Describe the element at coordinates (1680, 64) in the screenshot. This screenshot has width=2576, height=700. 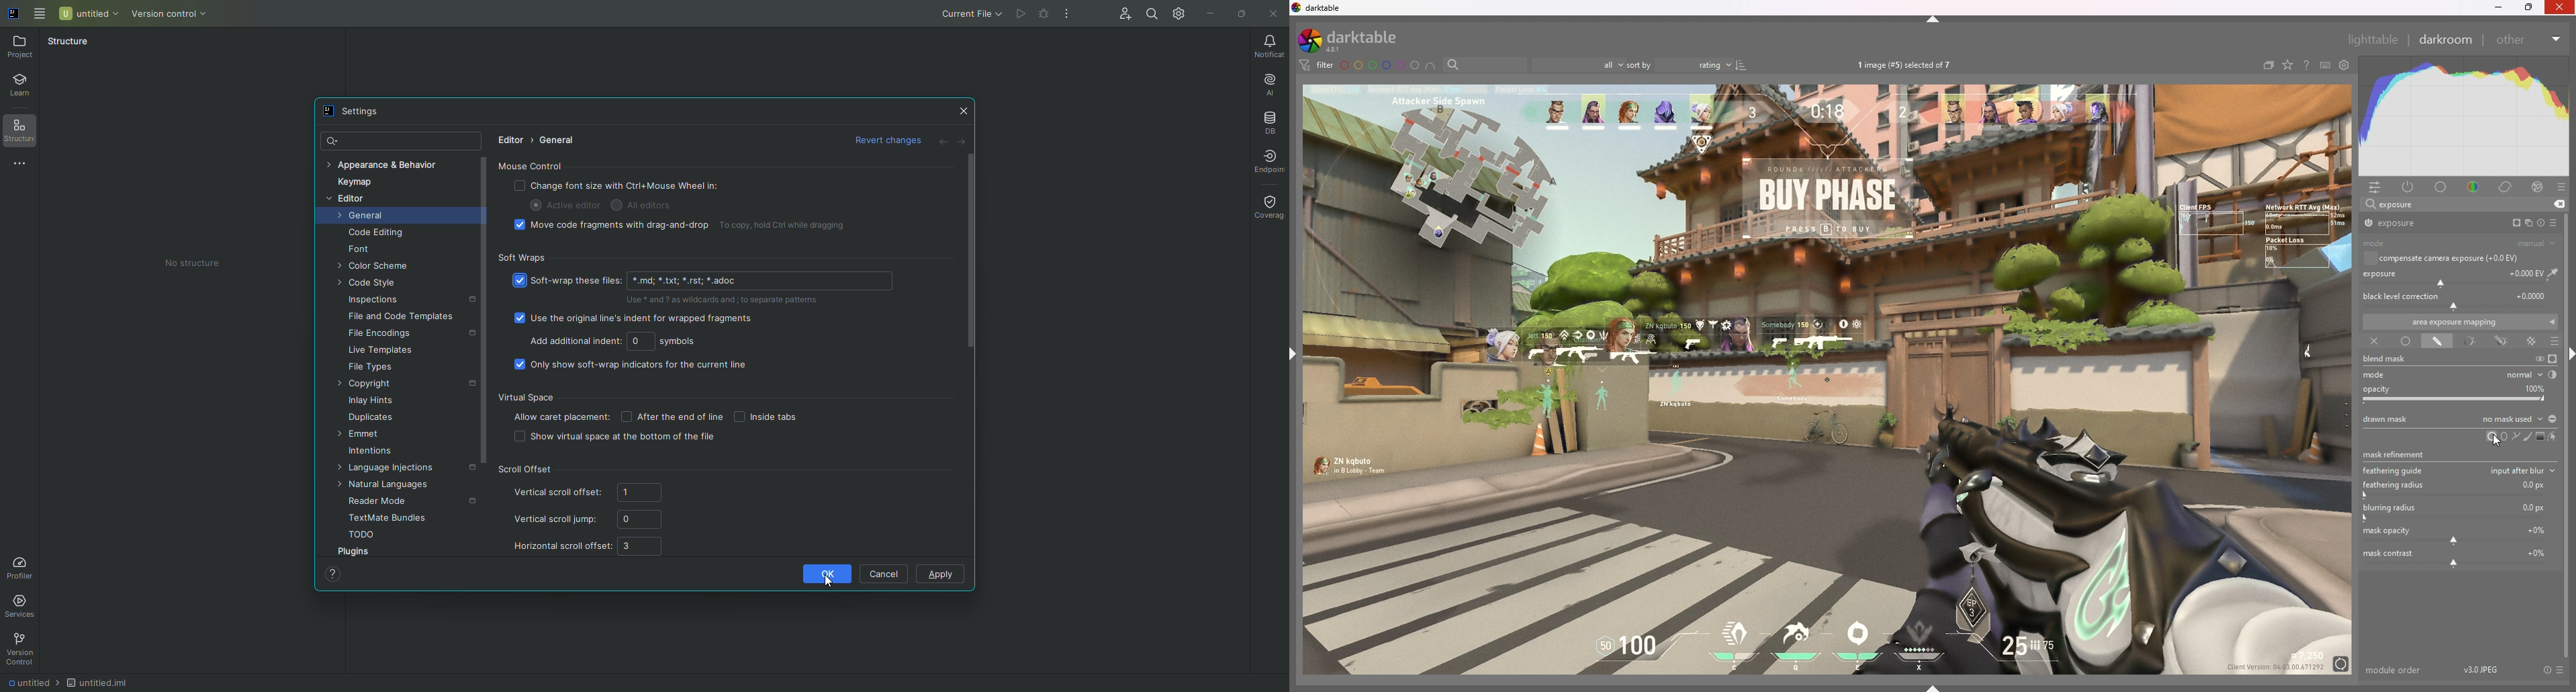
I see `sort by` at that location.